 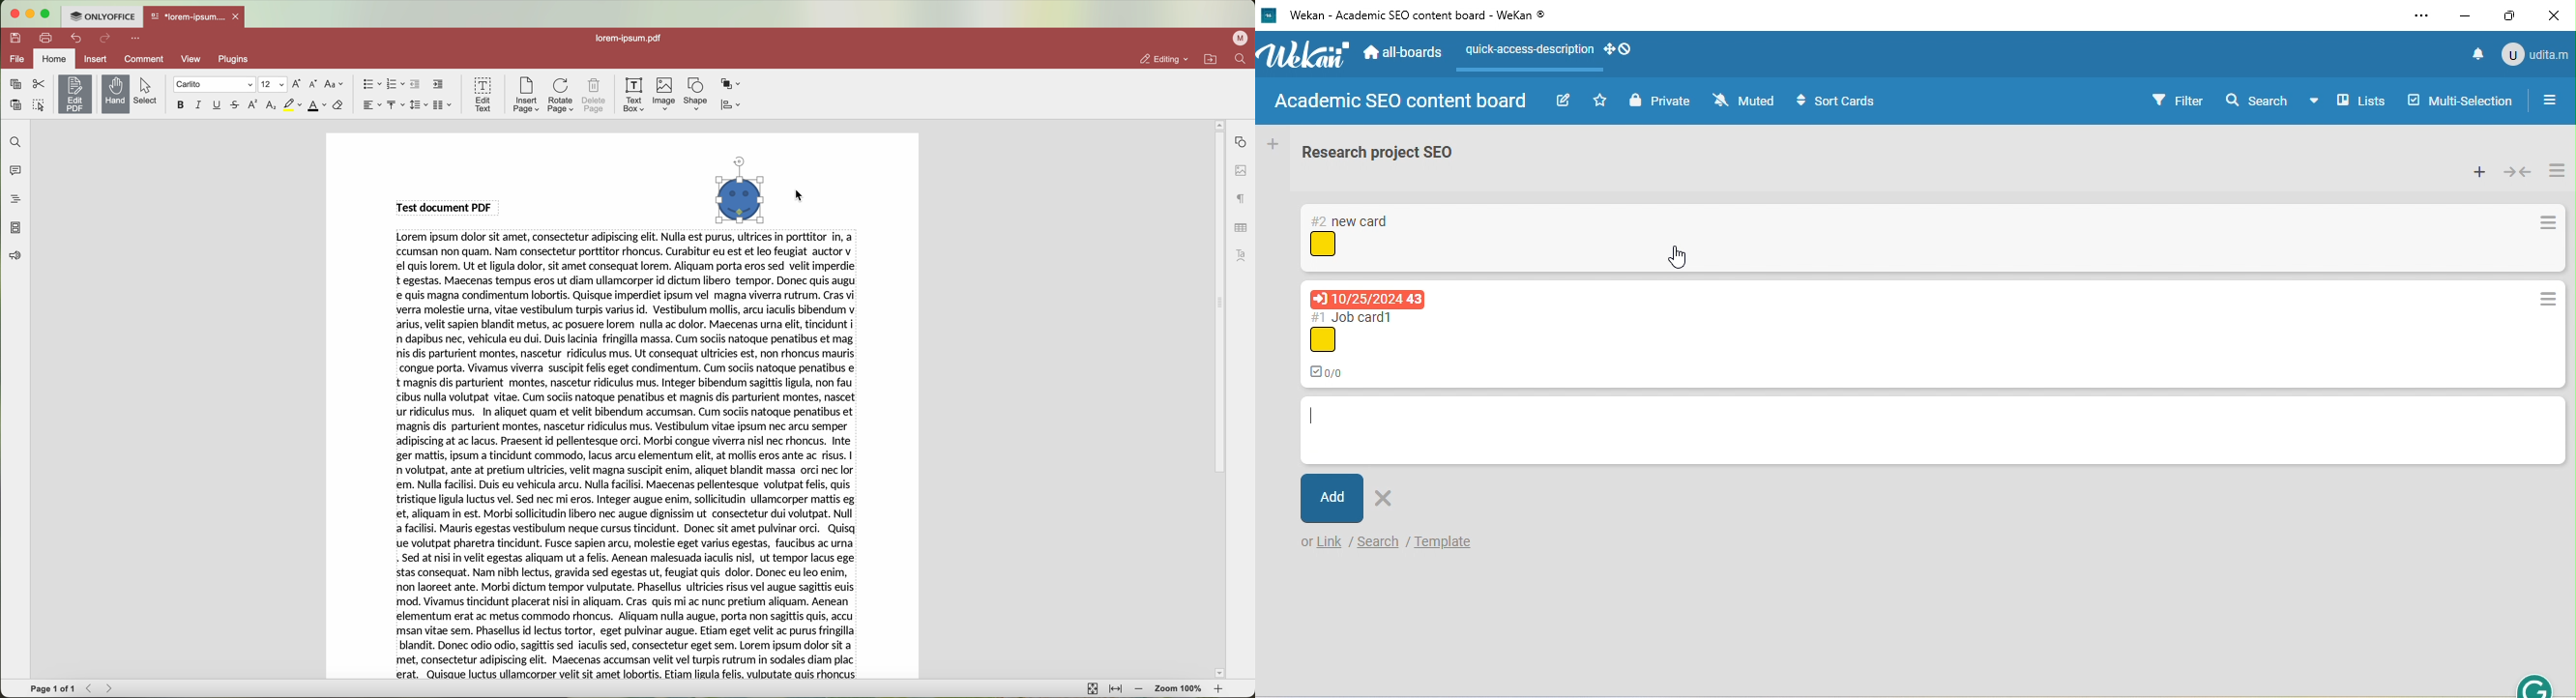 I want to click on customize quick access toolbar, so click(x=137, y=39).